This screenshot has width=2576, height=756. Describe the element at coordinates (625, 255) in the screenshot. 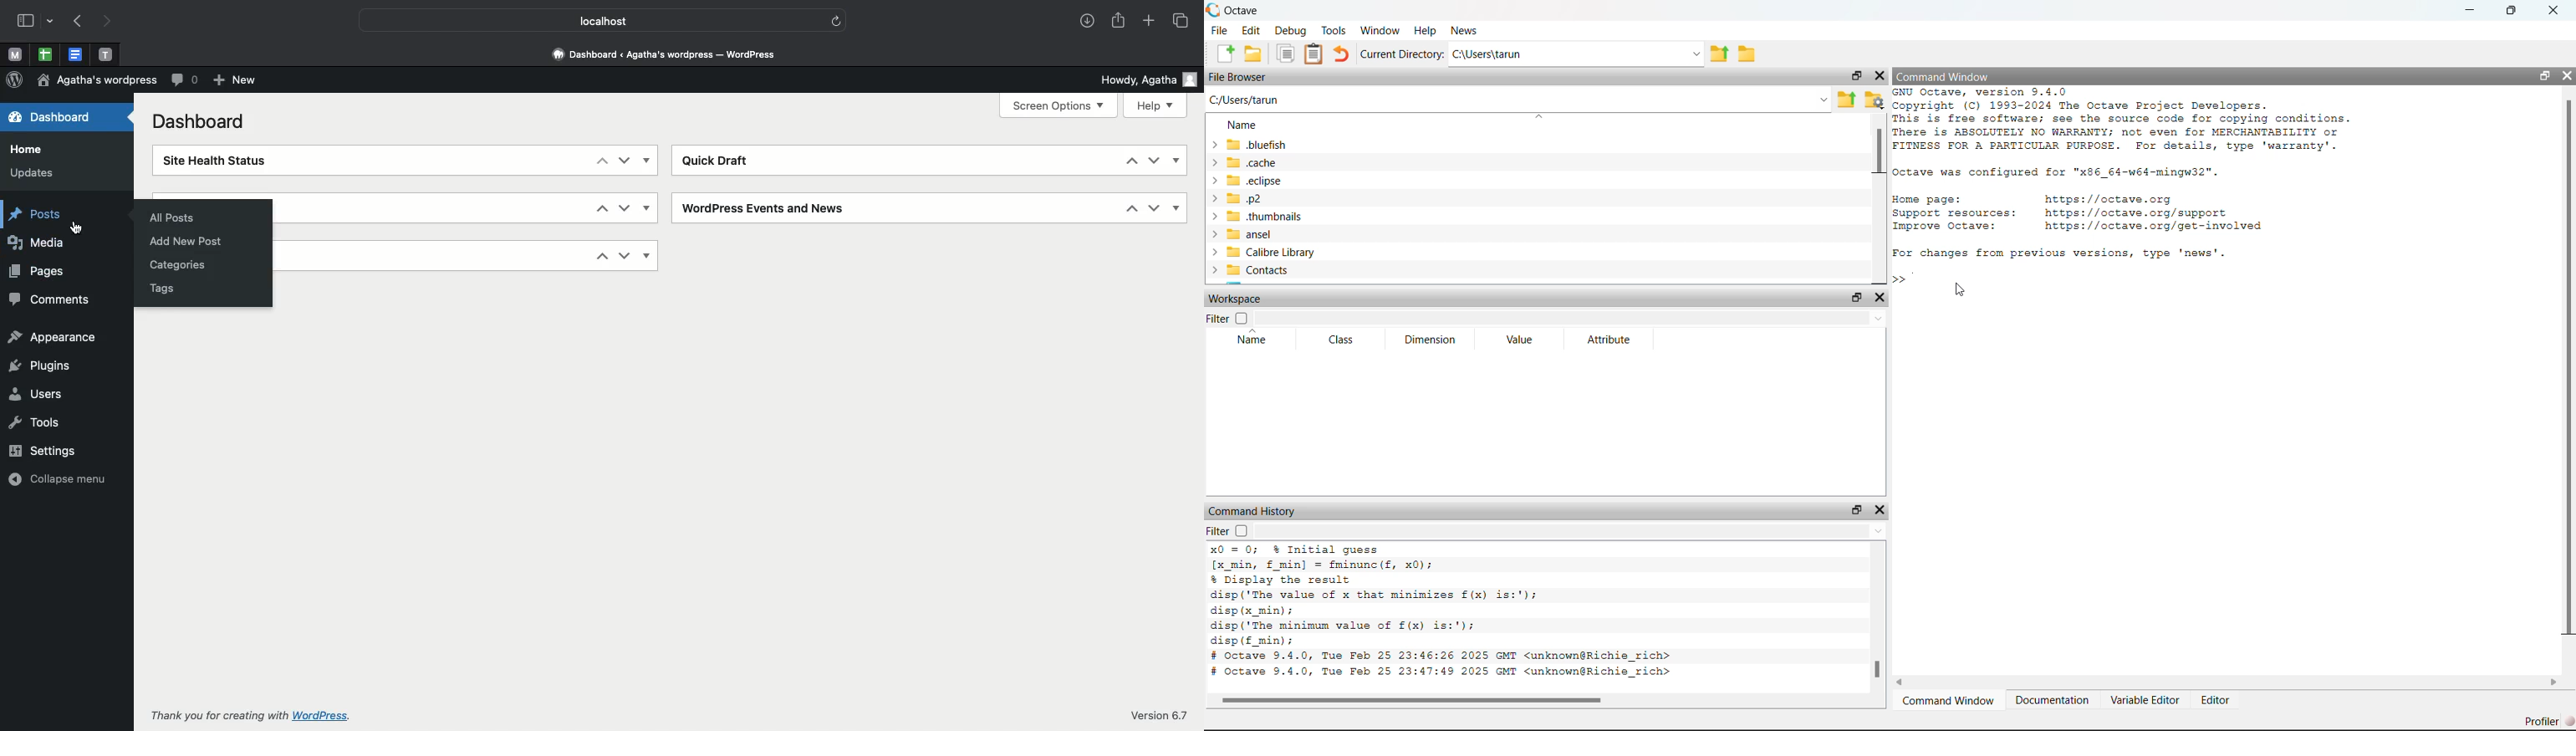

I see `Down` at that location.